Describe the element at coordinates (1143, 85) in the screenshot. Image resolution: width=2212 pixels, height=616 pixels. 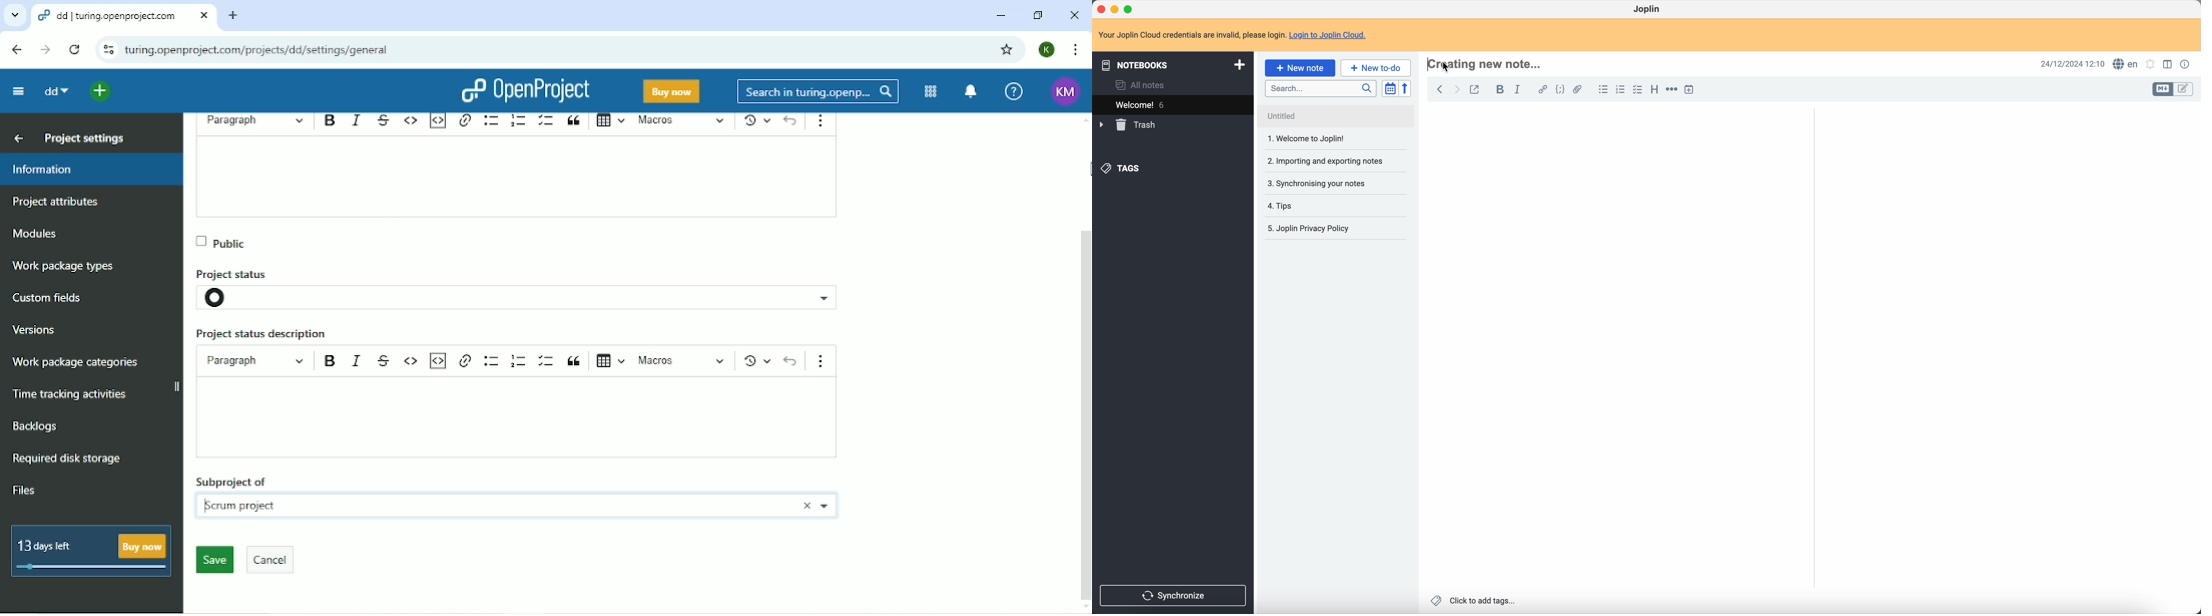
I see `all notes` at that location.